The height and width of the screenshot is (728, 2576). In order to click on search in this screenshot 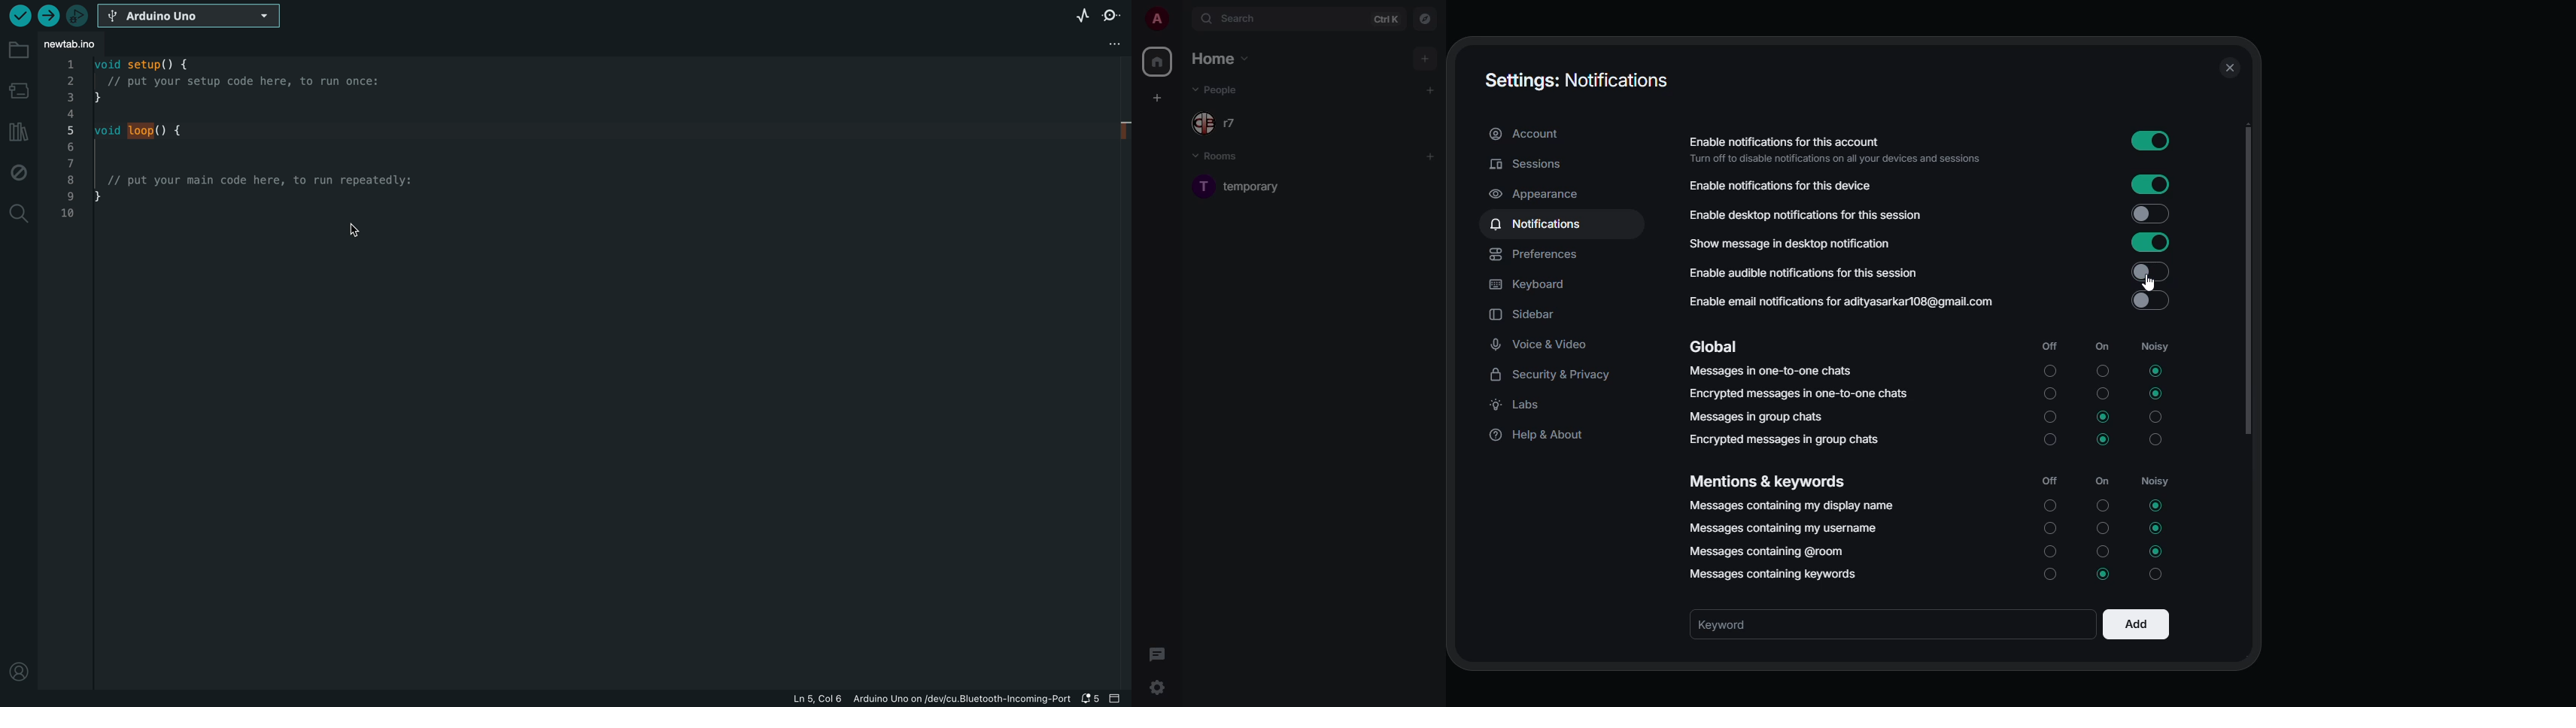, I will do `click(18, 214)`.